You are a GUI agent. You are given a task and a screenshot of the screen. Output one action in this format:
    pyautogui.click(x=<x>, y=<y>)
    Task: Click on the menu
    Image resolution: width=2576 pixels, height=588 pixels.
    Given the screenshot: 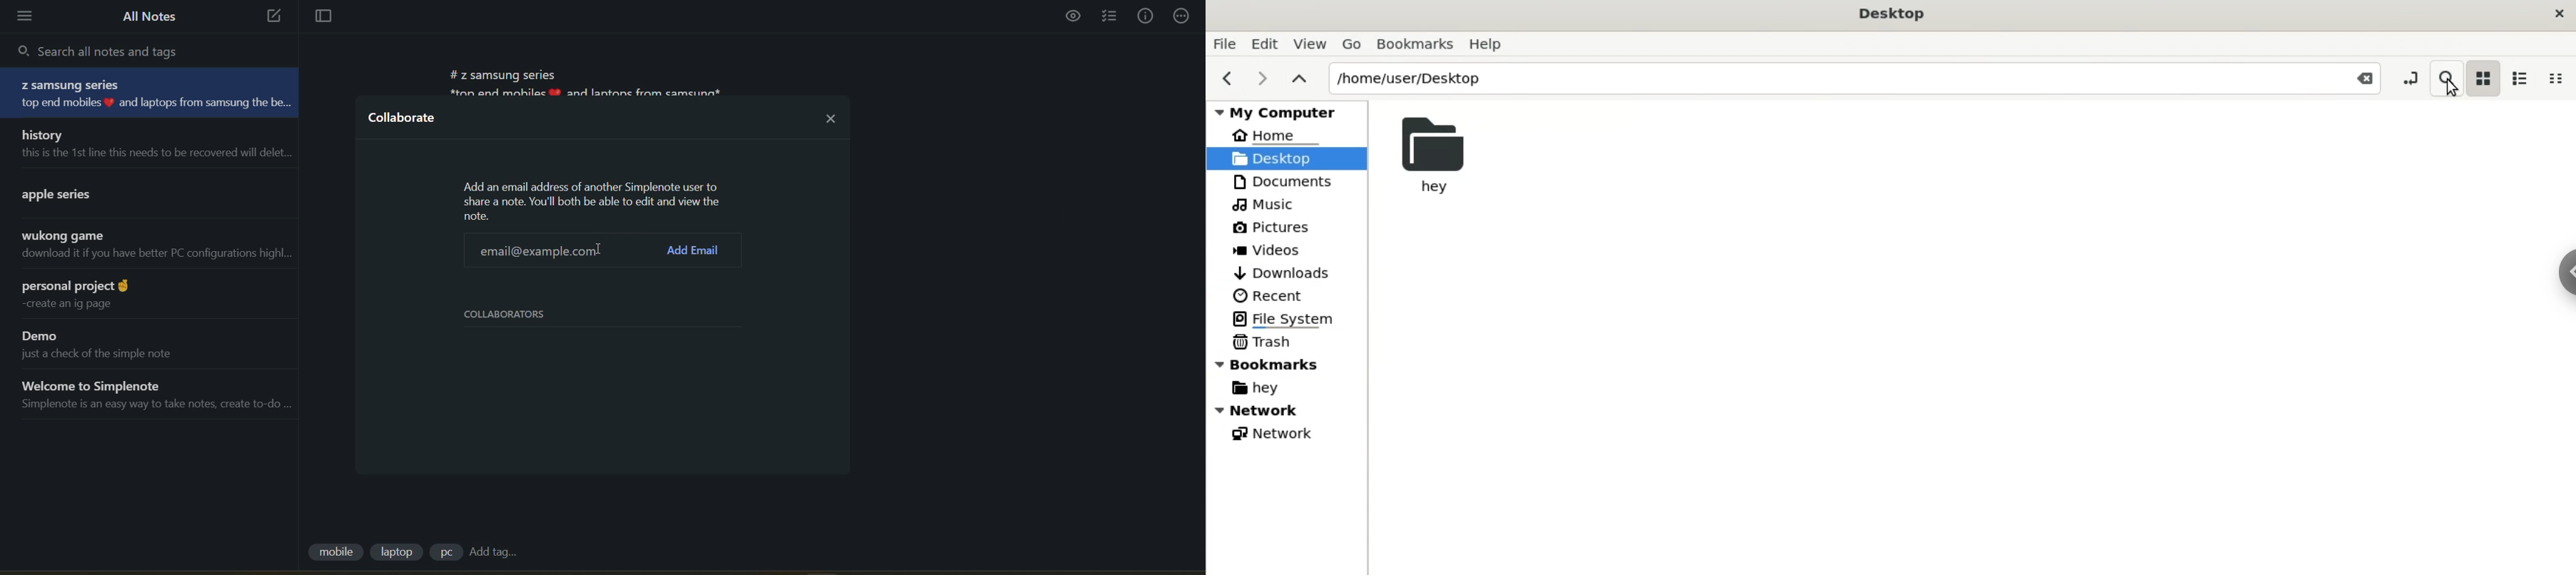 What is the action you would take?
    pyautogui.click(x=29, y=16)
    